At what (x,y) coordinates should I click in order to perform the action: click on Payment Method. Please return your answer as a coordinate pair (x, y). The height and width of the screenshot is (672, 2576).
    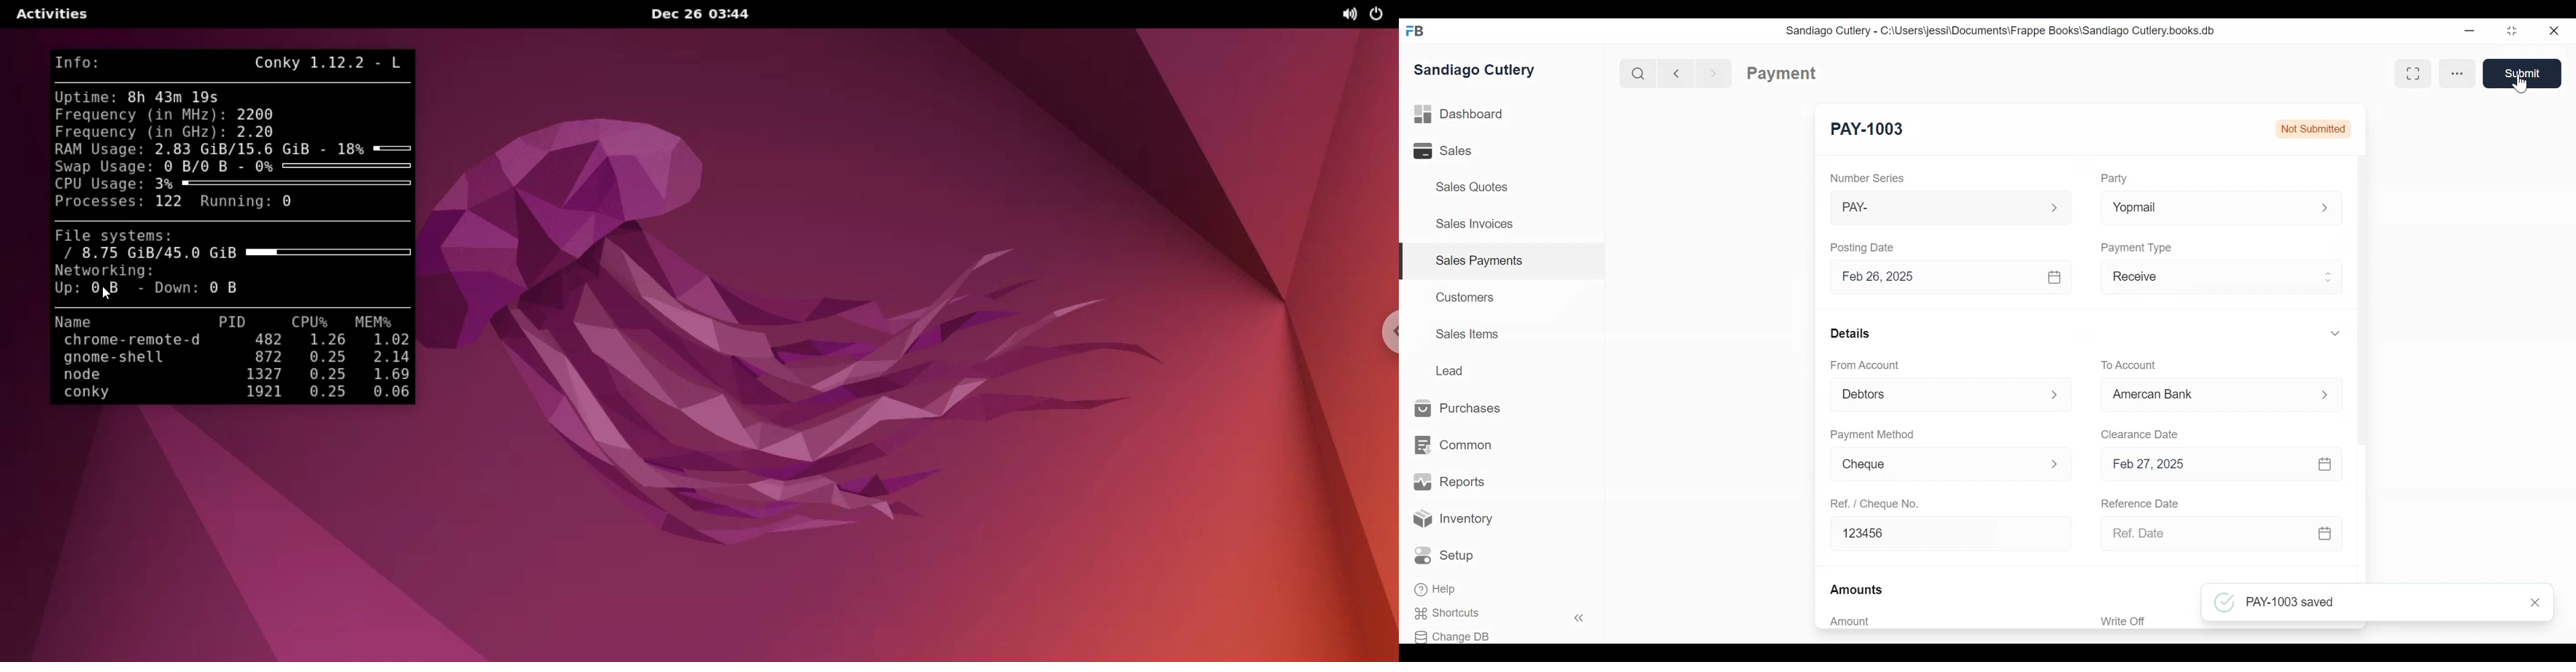
    Looking at the image, I should click on (1873, 434).